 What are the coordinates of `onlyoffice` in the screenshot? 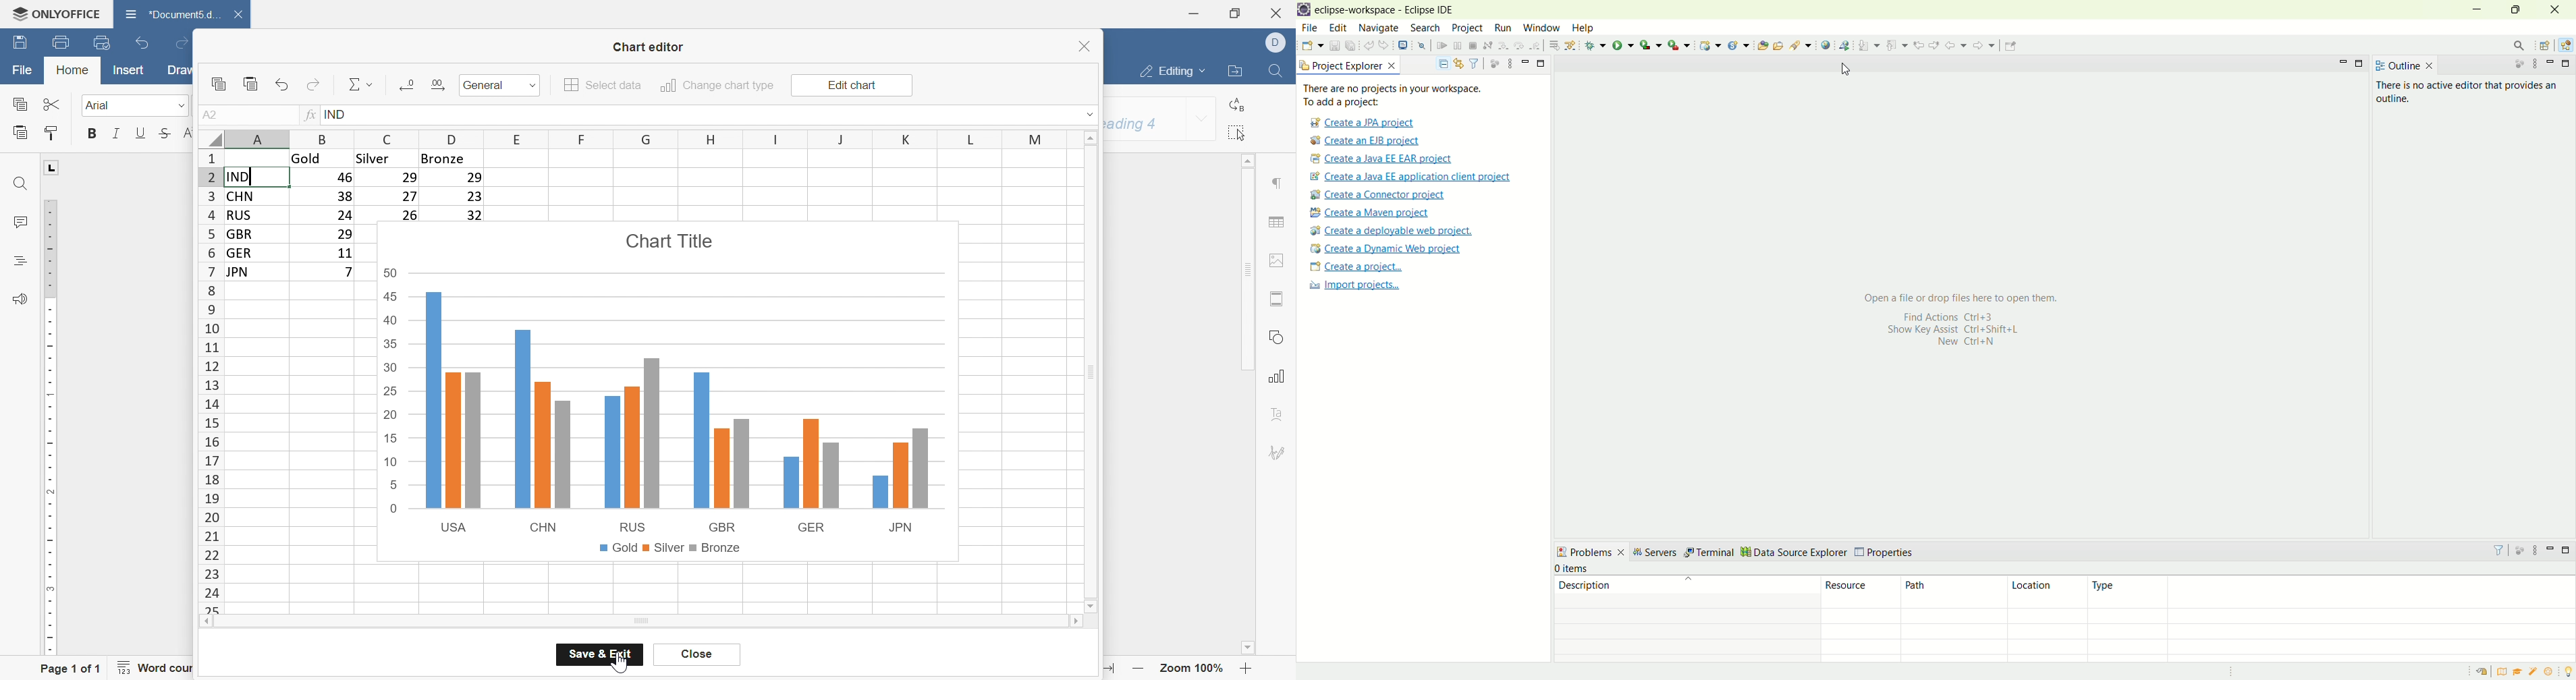 It's located at (57, 13).